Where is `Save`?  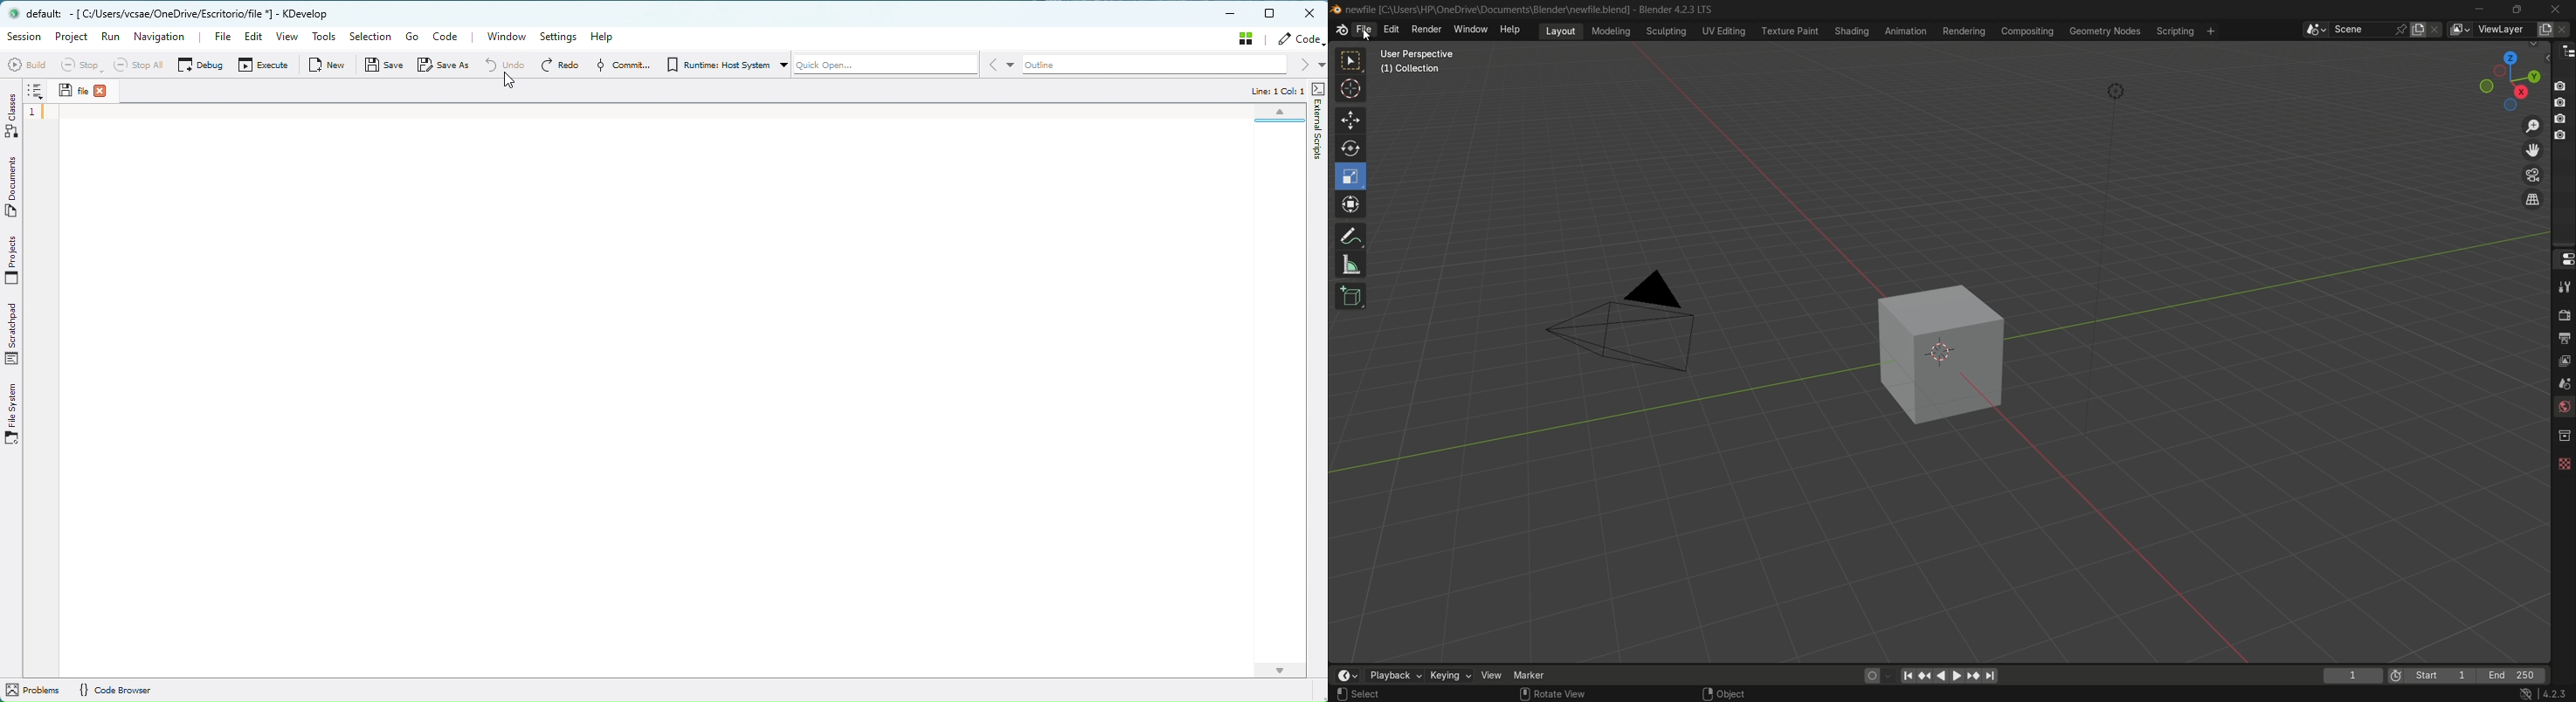
Save is located at coordinates (383, 66).